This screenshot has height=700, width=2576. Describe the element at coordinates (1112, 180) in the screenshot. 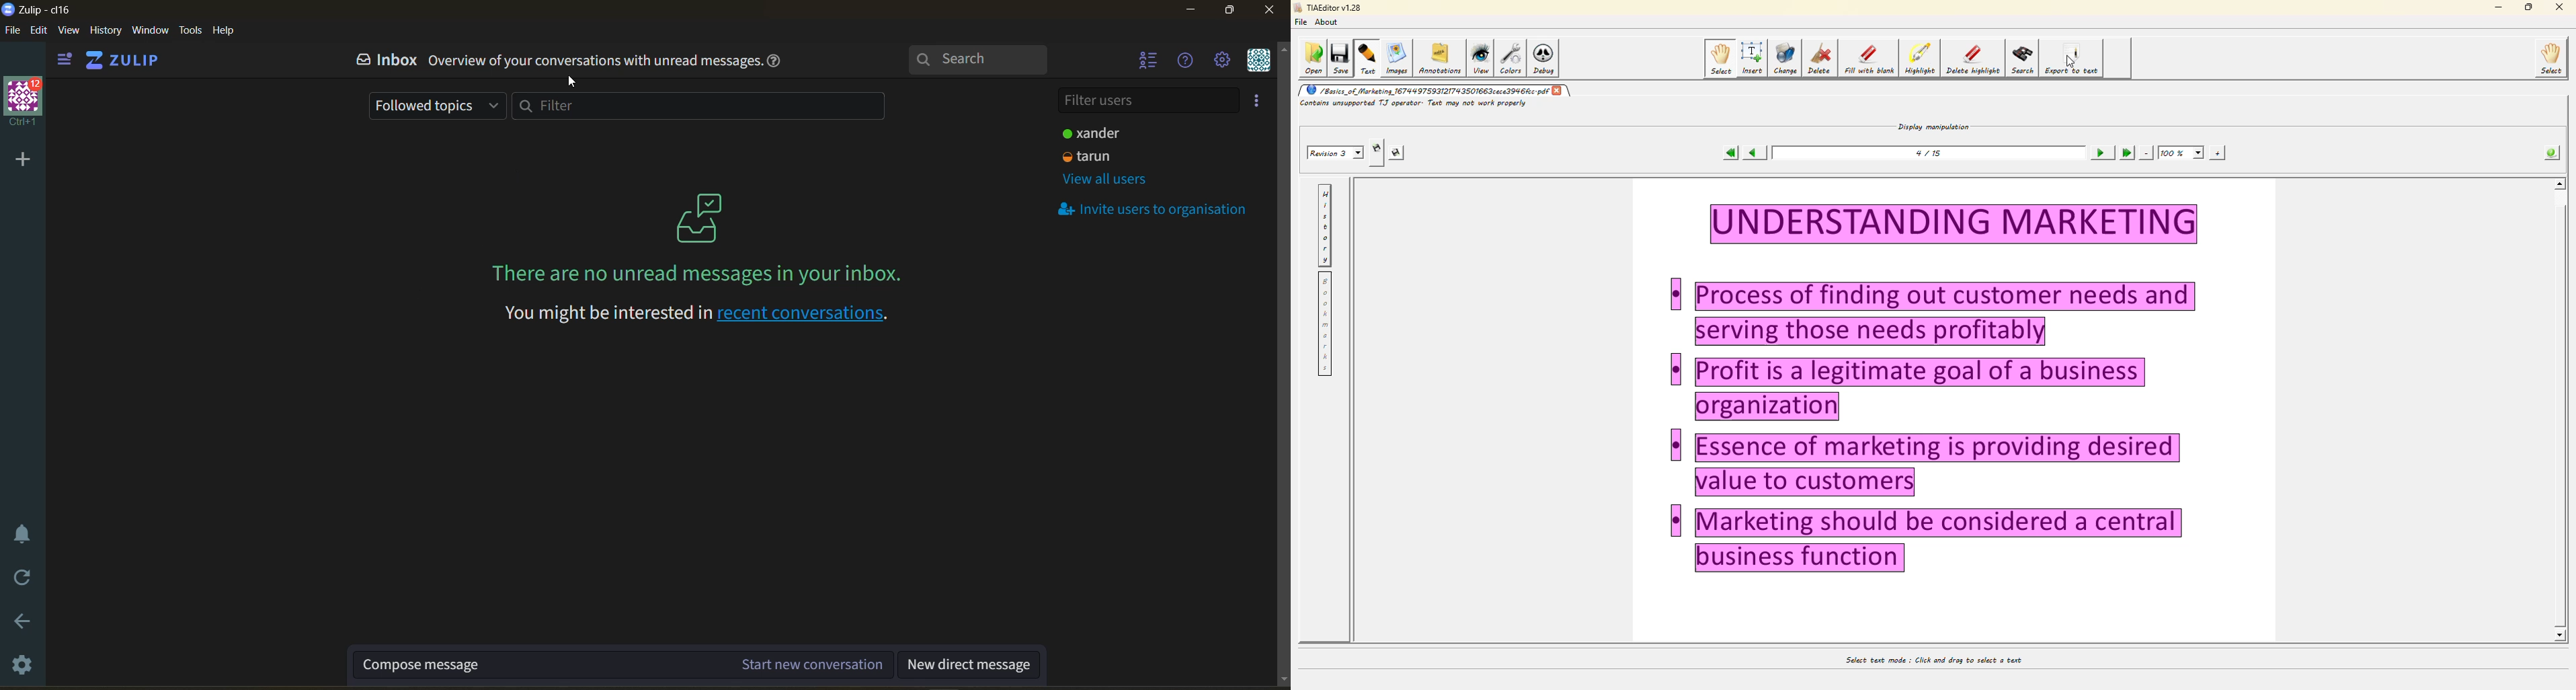

I see `view all users` at that location.